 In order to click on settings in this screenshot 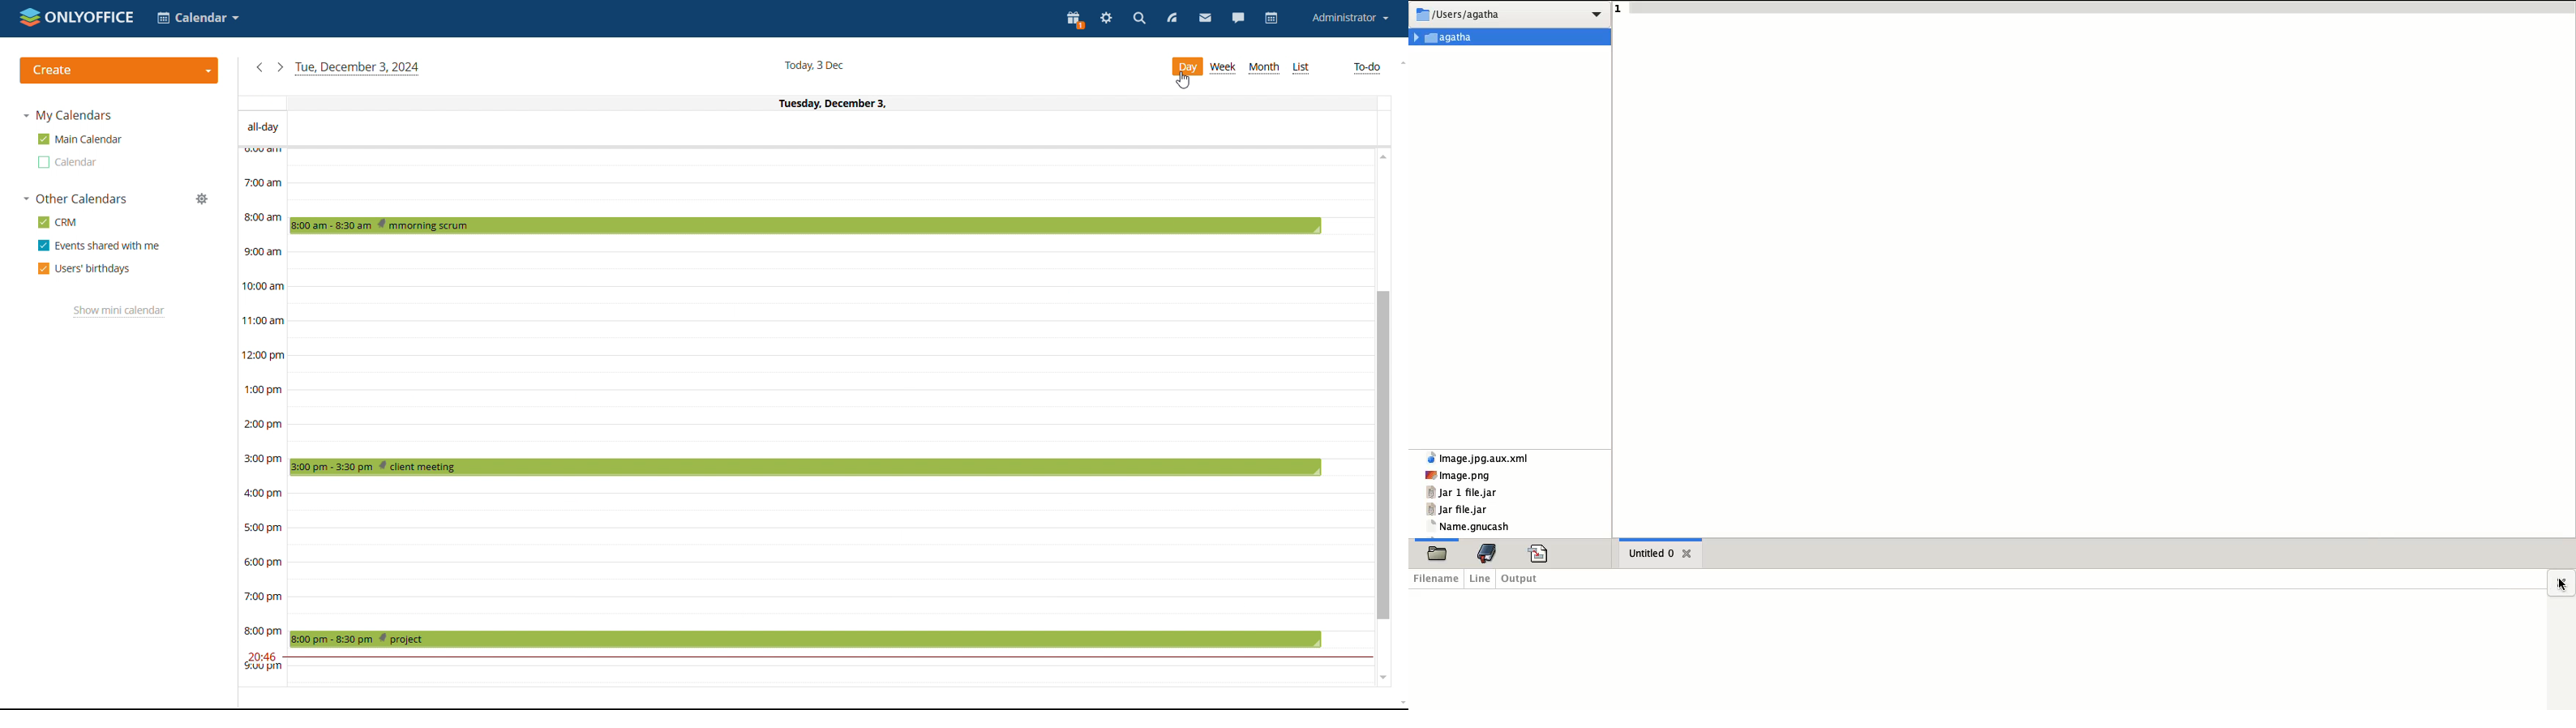, I will do `click(1107, 19)`.